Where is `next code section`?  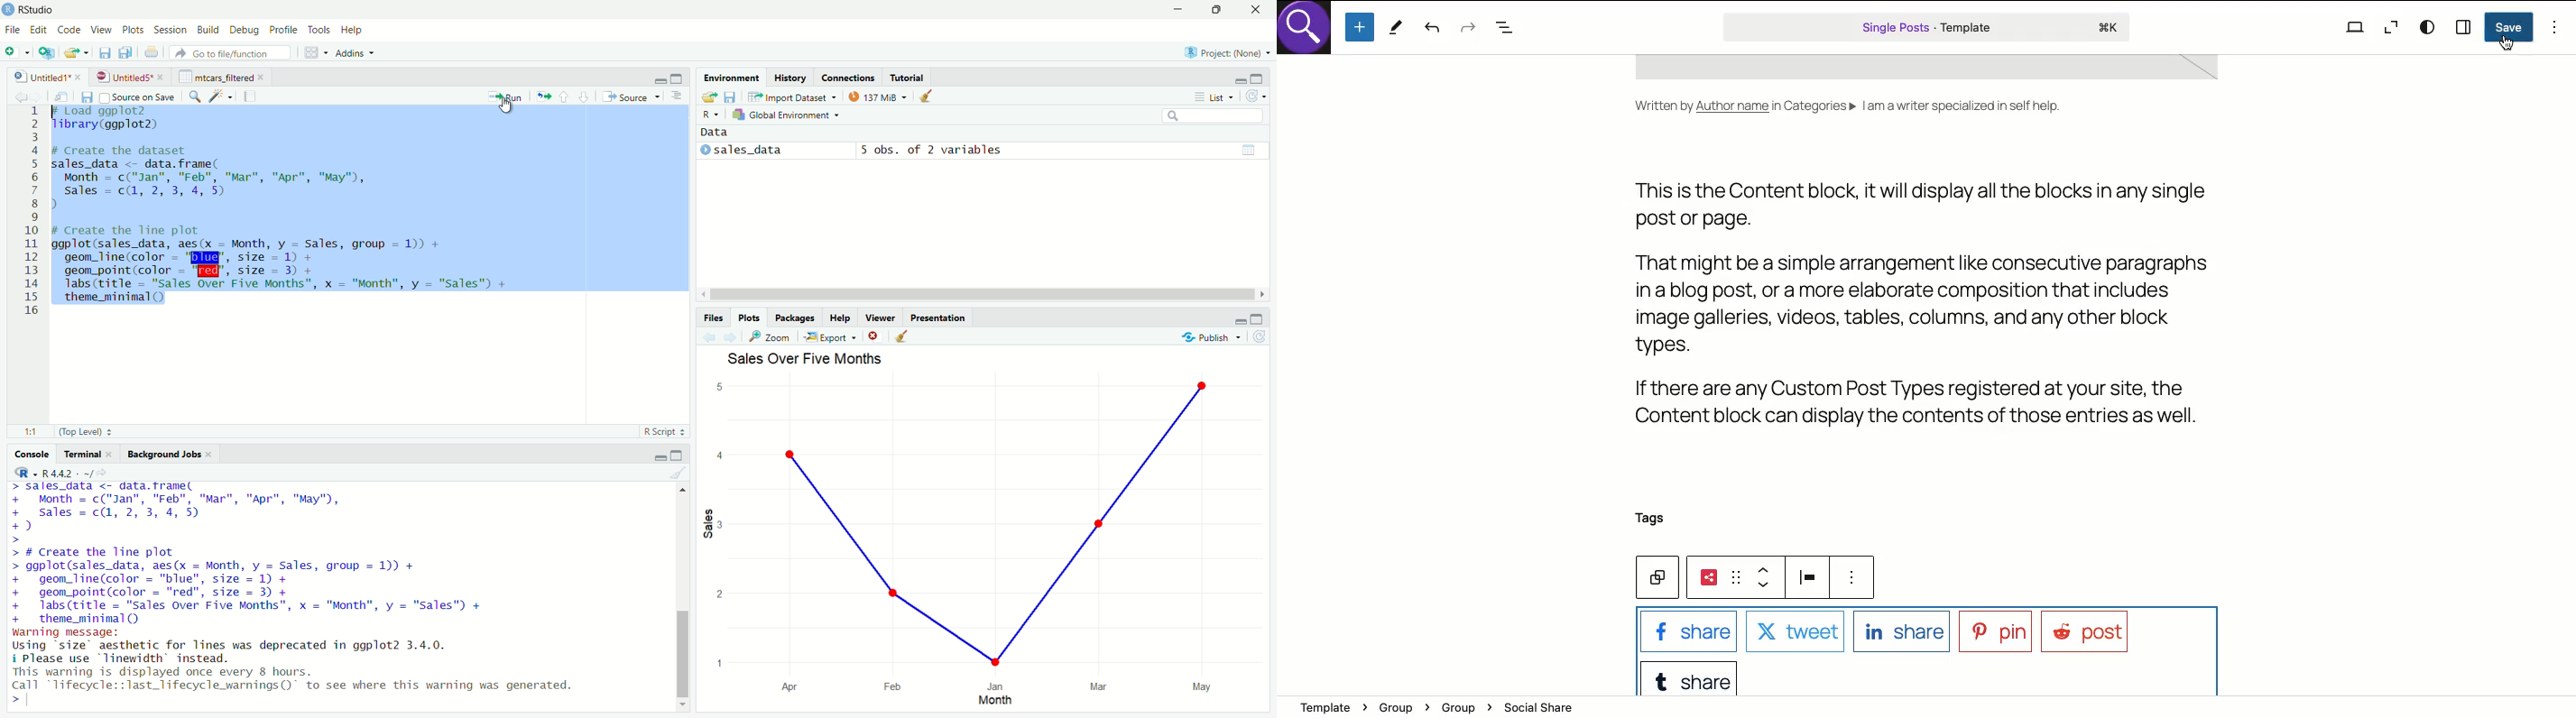 next code section is located at coordinates (585, 96).